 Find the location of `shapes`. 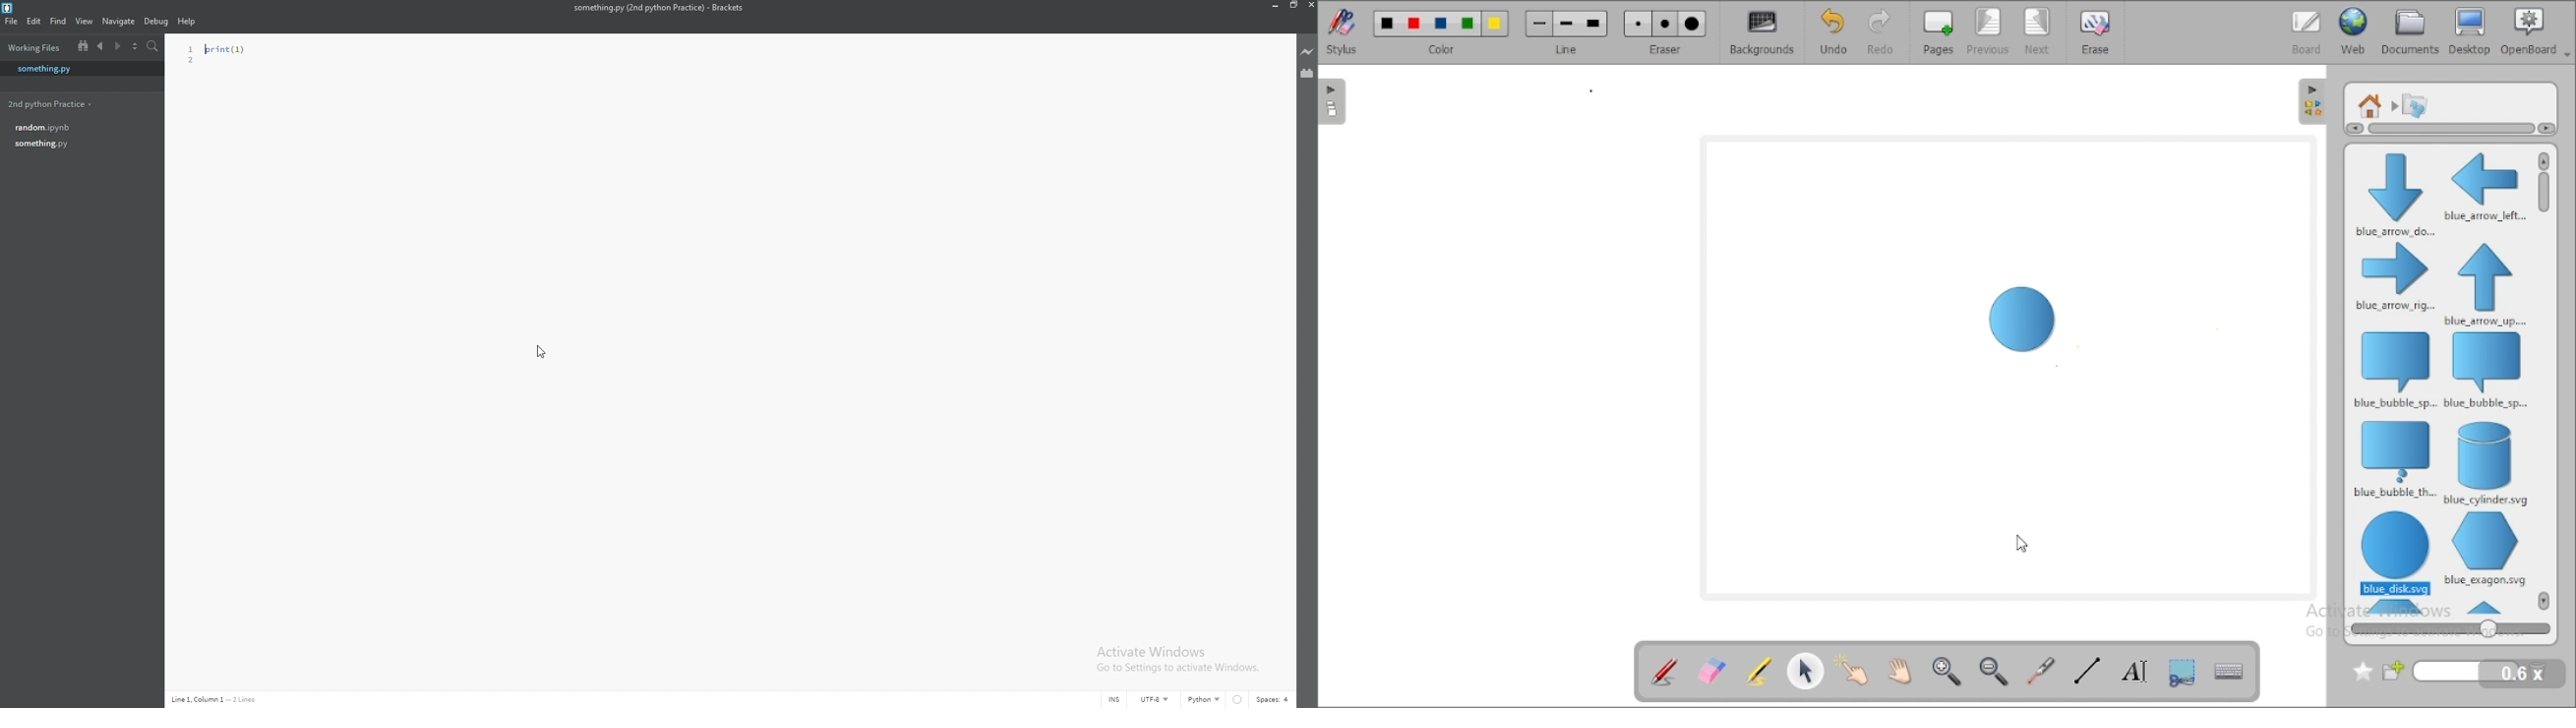

shapes is located at coordinates (2415, 104).